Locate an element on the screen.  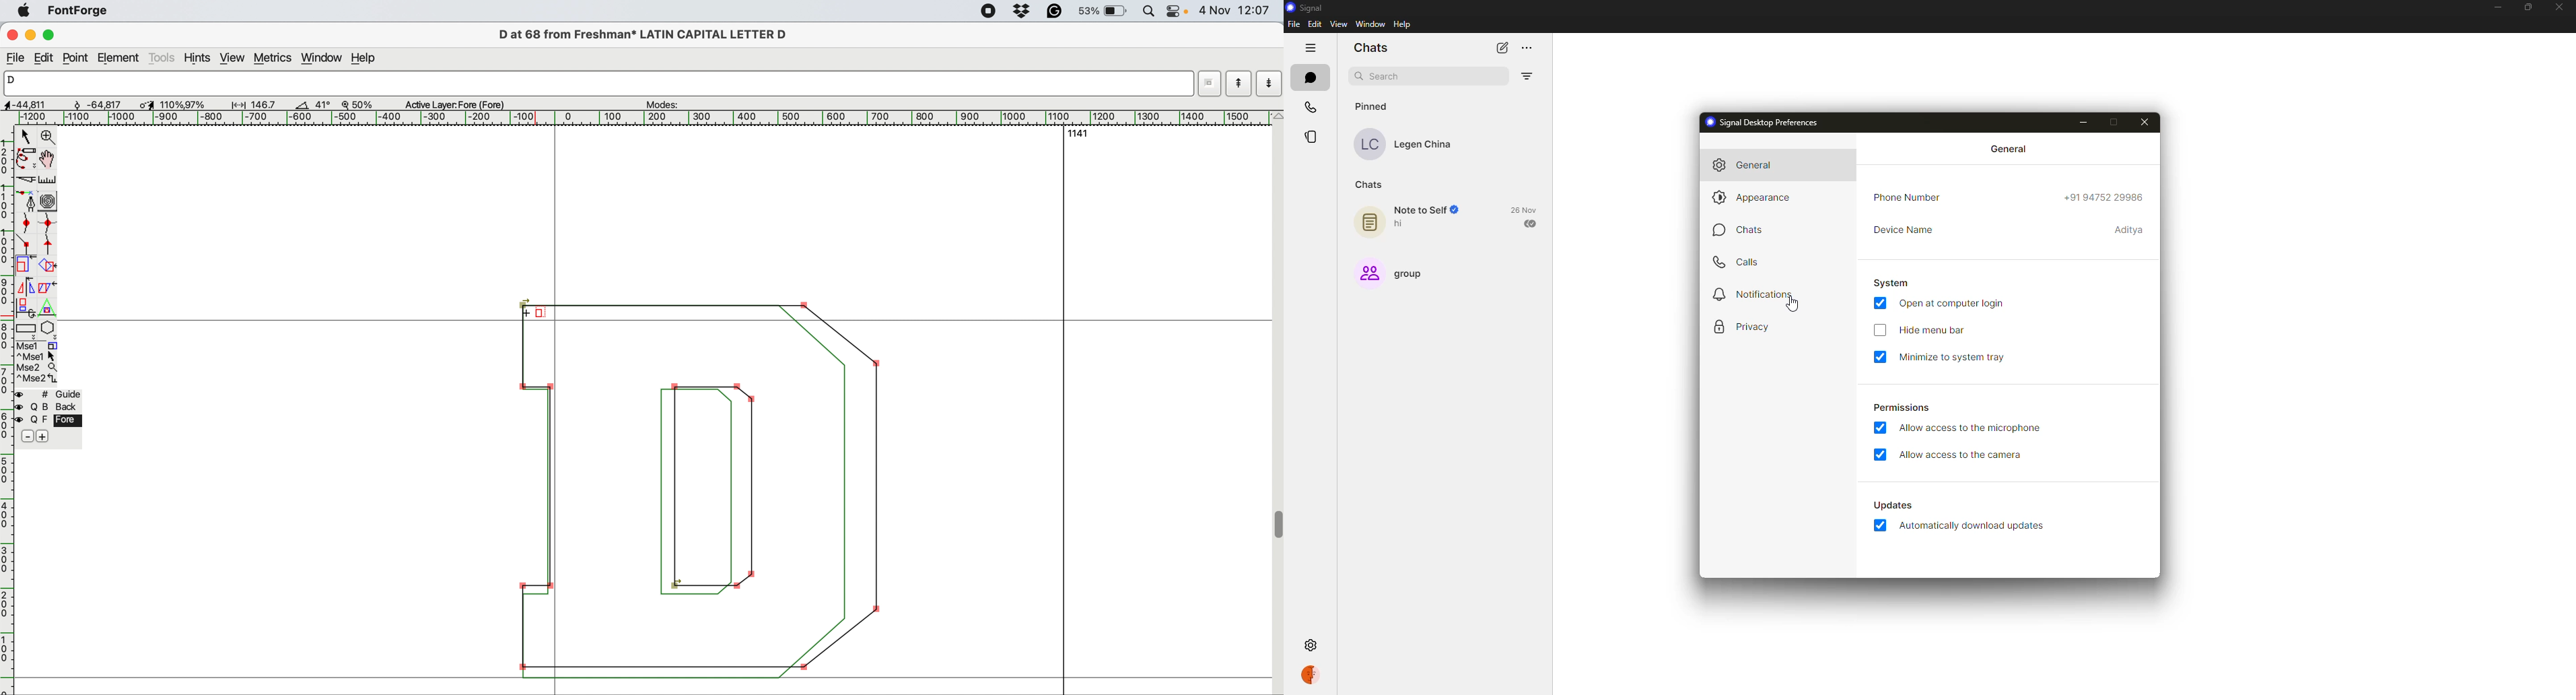
system logo is located at coordinates (25, 12).